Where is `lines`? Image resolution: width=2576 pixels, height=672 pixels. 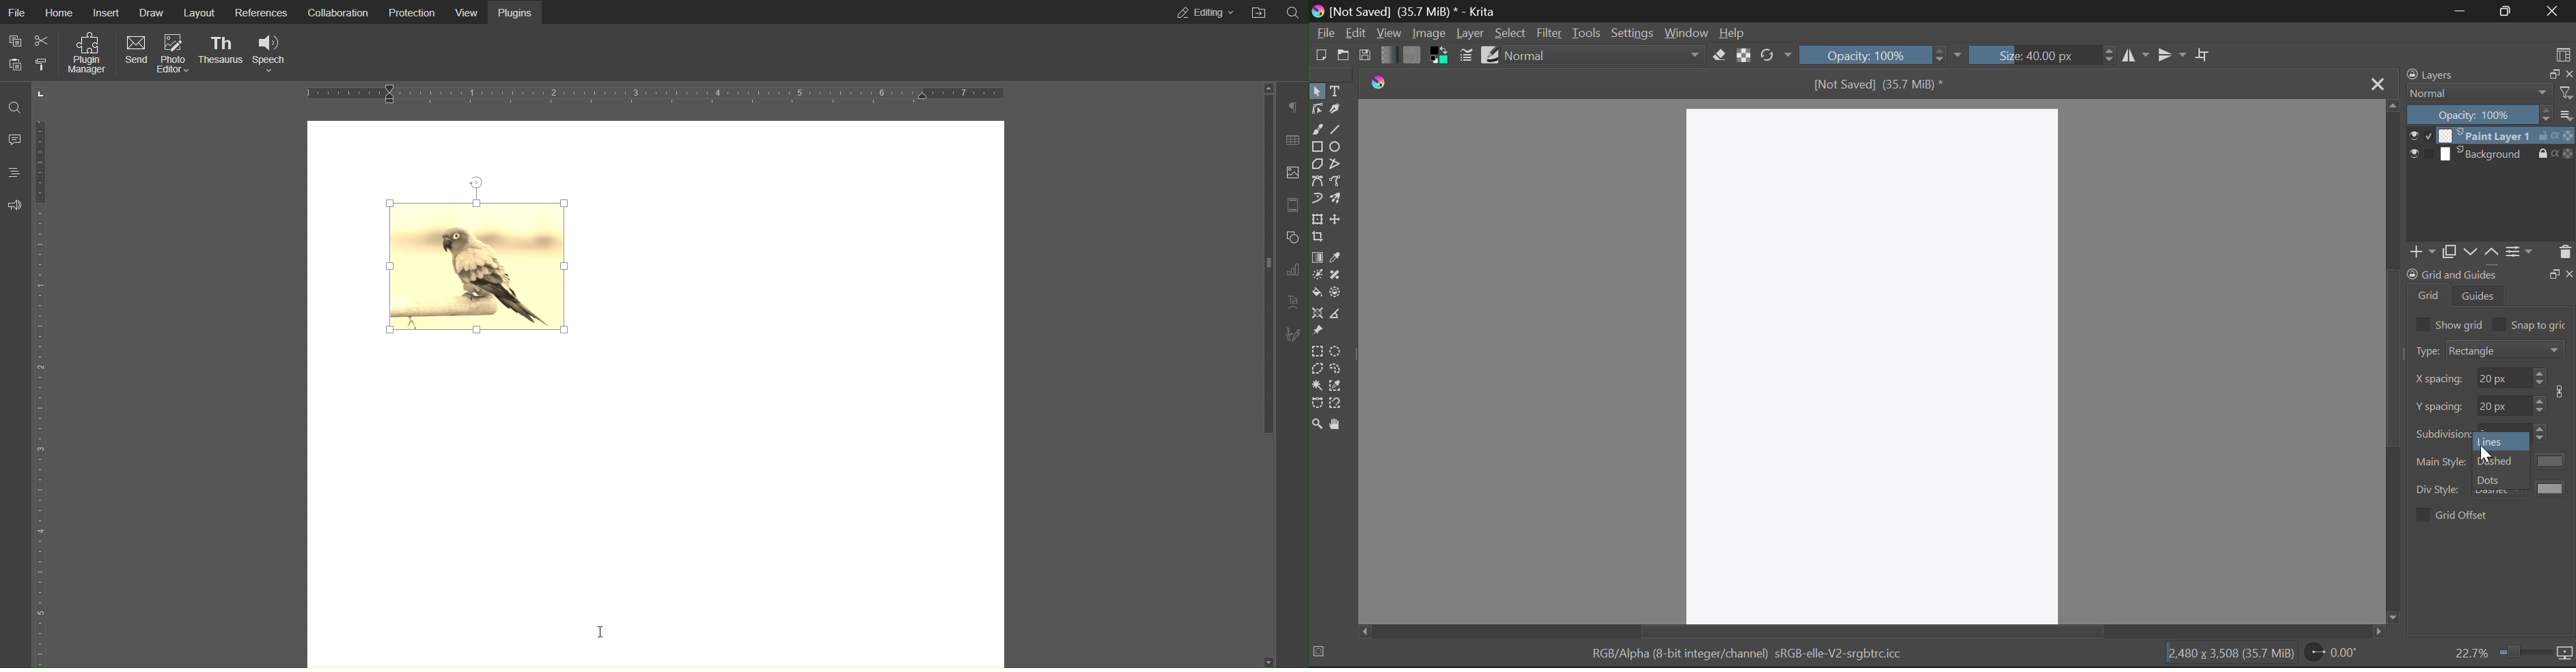
lines is located at coordinates (2494, 442).